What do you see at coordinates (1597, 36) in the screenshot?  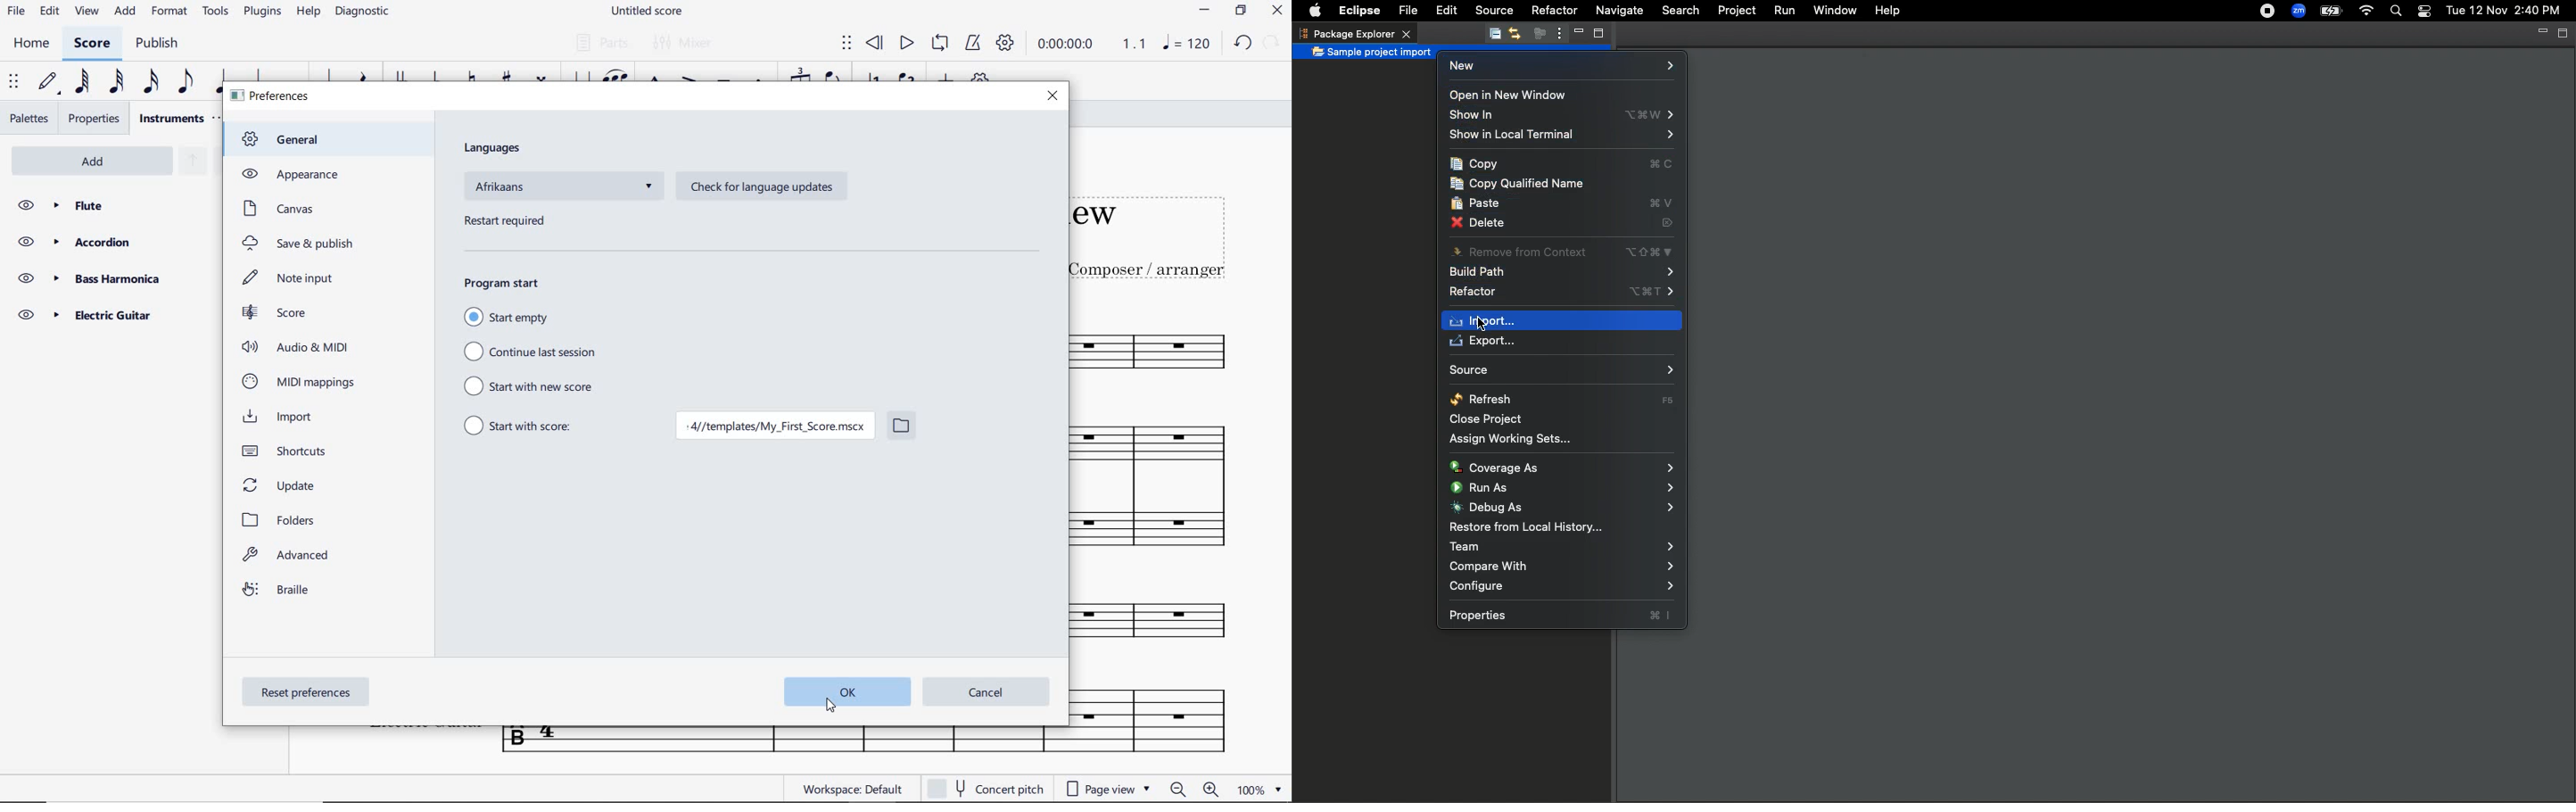 I see `Maximize` at bounding box center [1597, 36].